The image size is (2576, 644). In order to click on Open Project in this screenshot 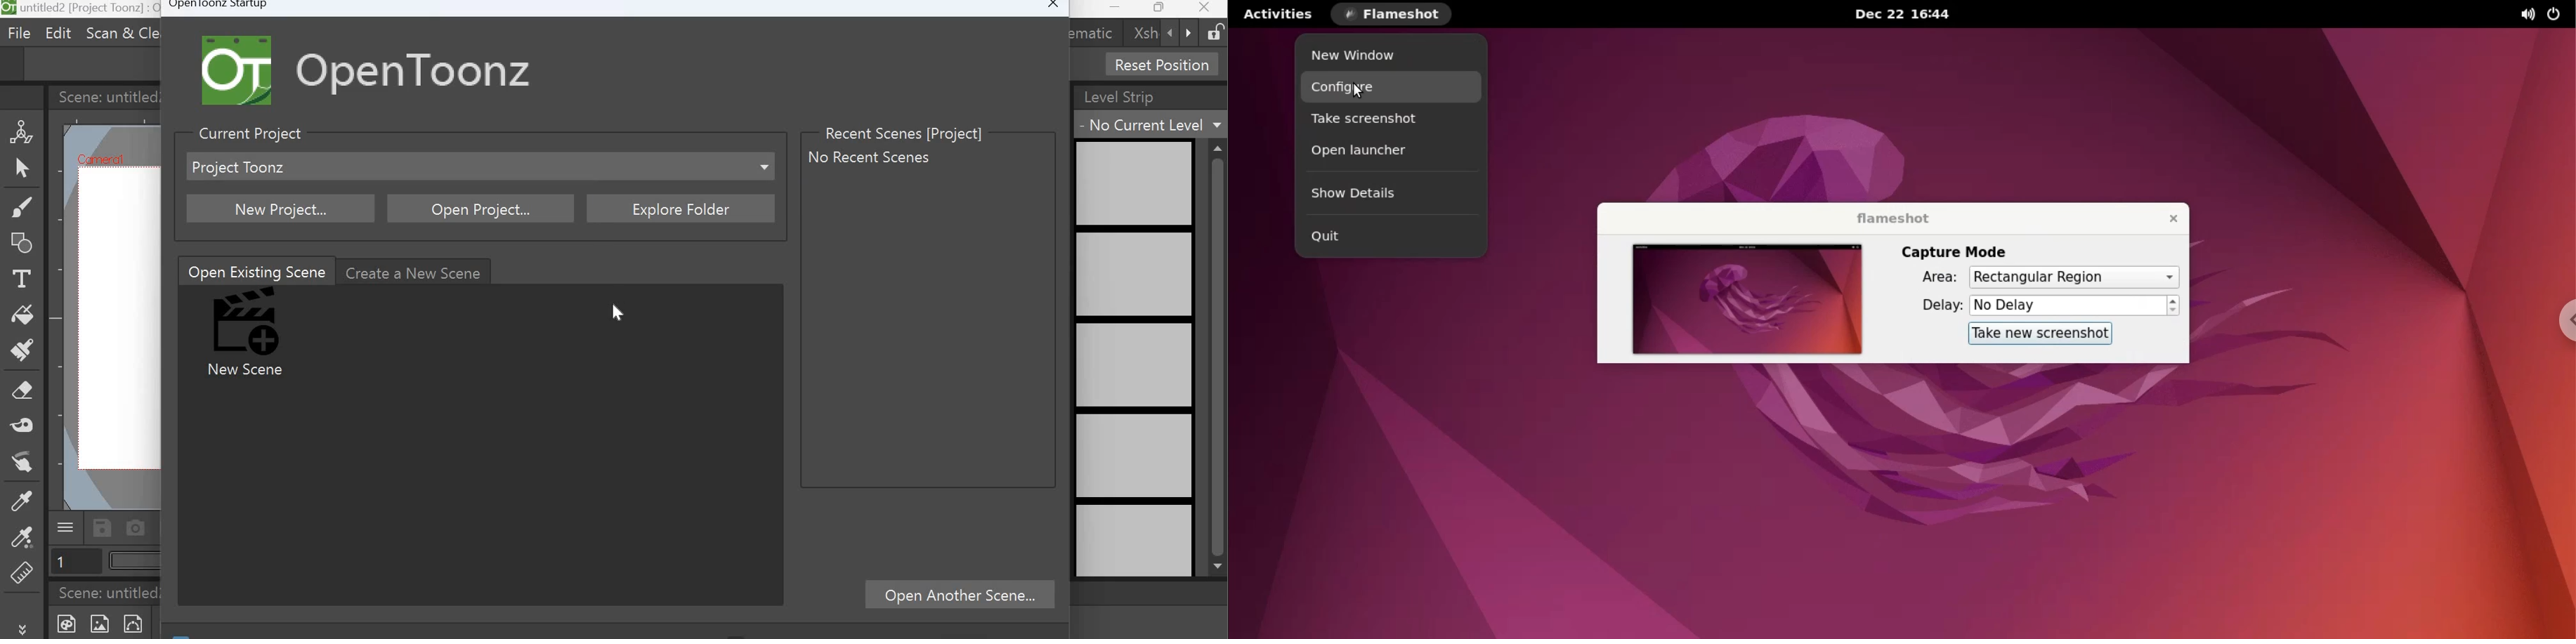, I will do `click(483, 208)`.